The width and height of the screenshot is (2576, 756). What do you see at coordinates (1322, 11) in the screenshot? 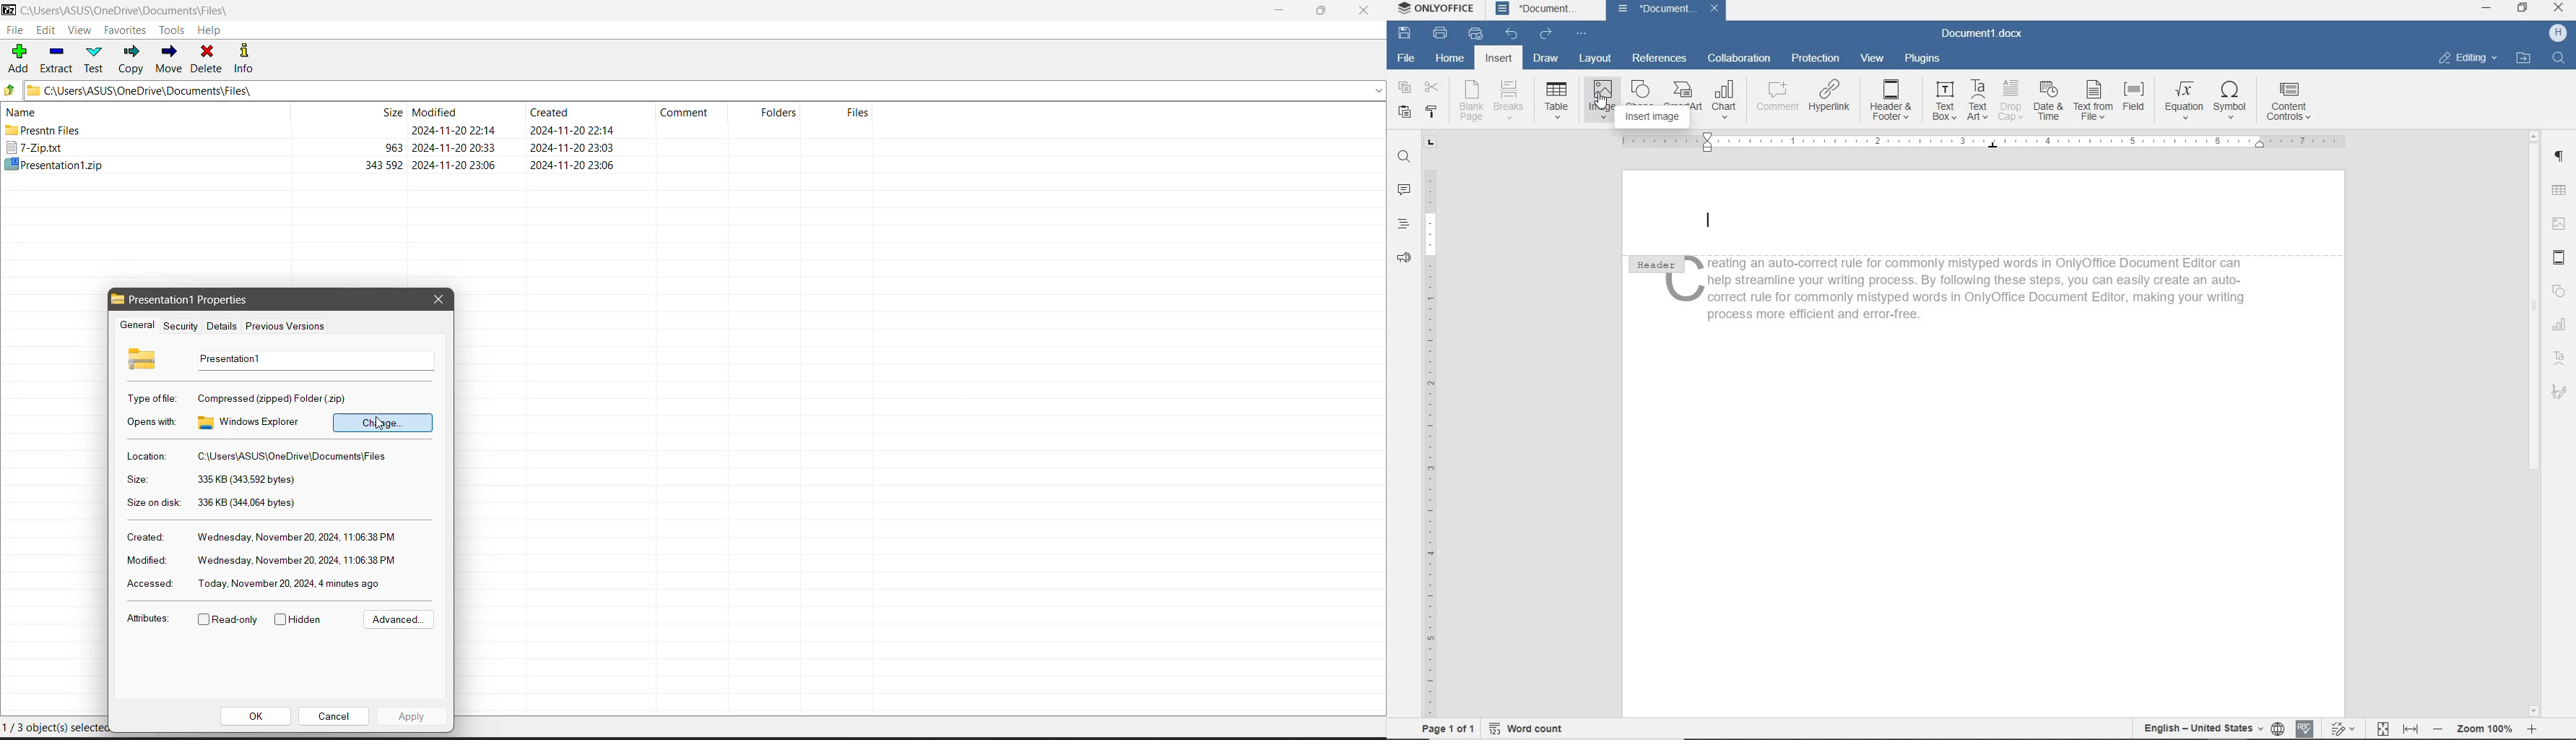
I see `Restore Down` at bounding box center [1322, 11].